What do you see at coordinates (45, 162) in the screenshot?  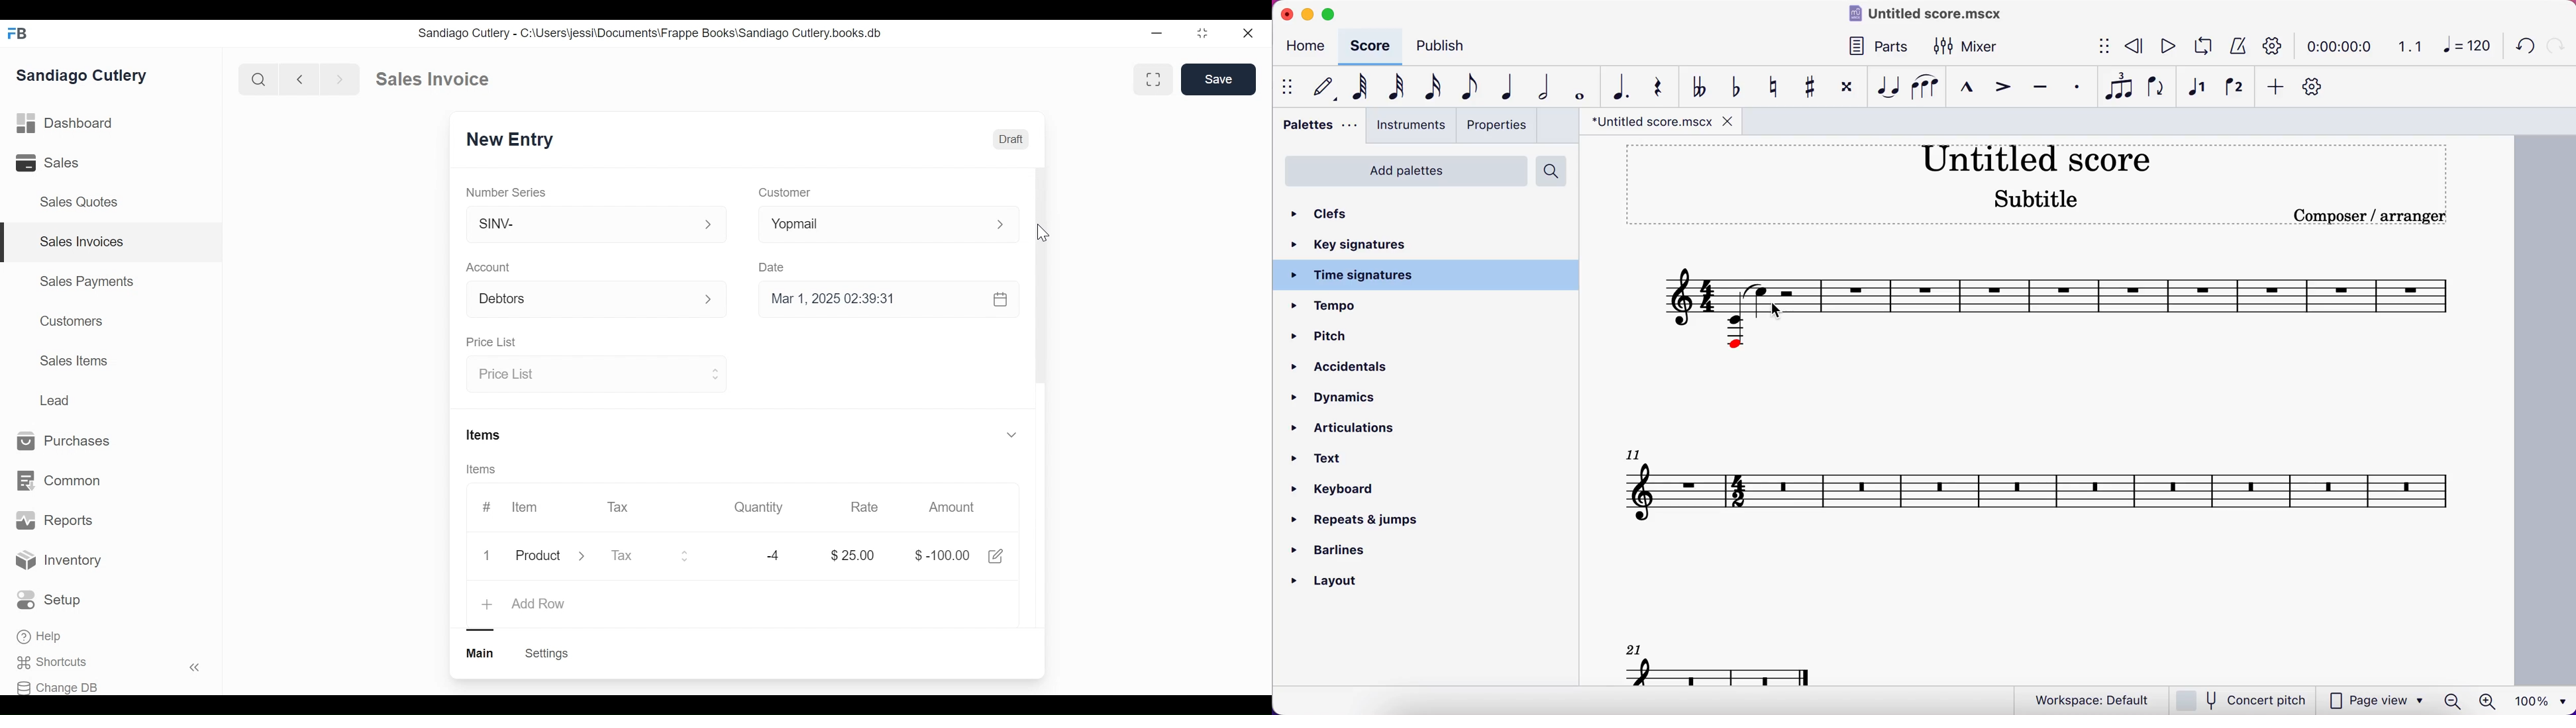 I see ` Sales` at bounding box center [45, 162].